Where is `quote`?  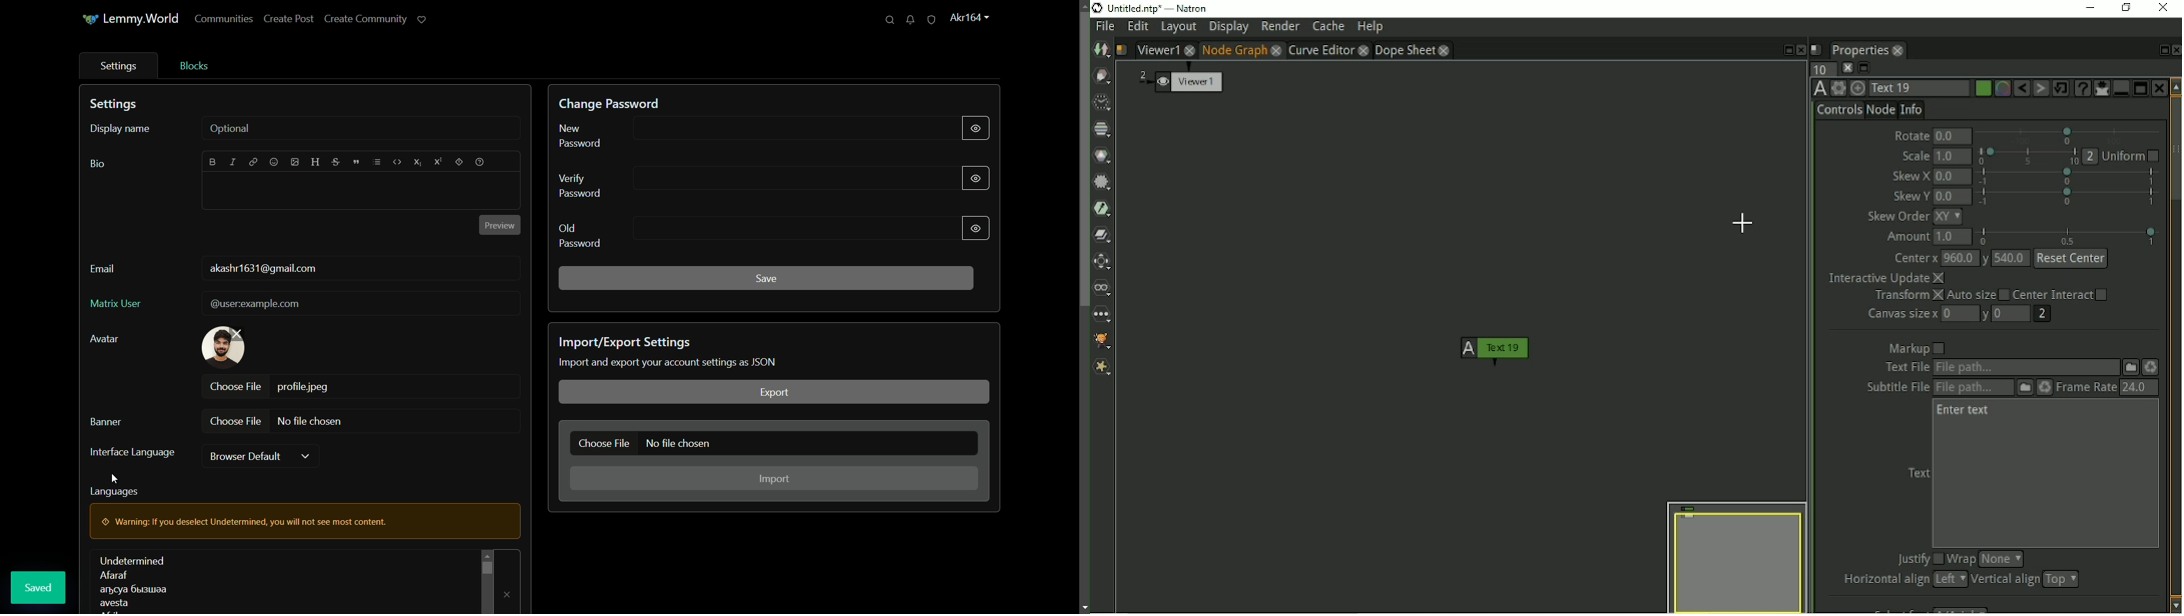 quote is located at coordinates (356, 163).